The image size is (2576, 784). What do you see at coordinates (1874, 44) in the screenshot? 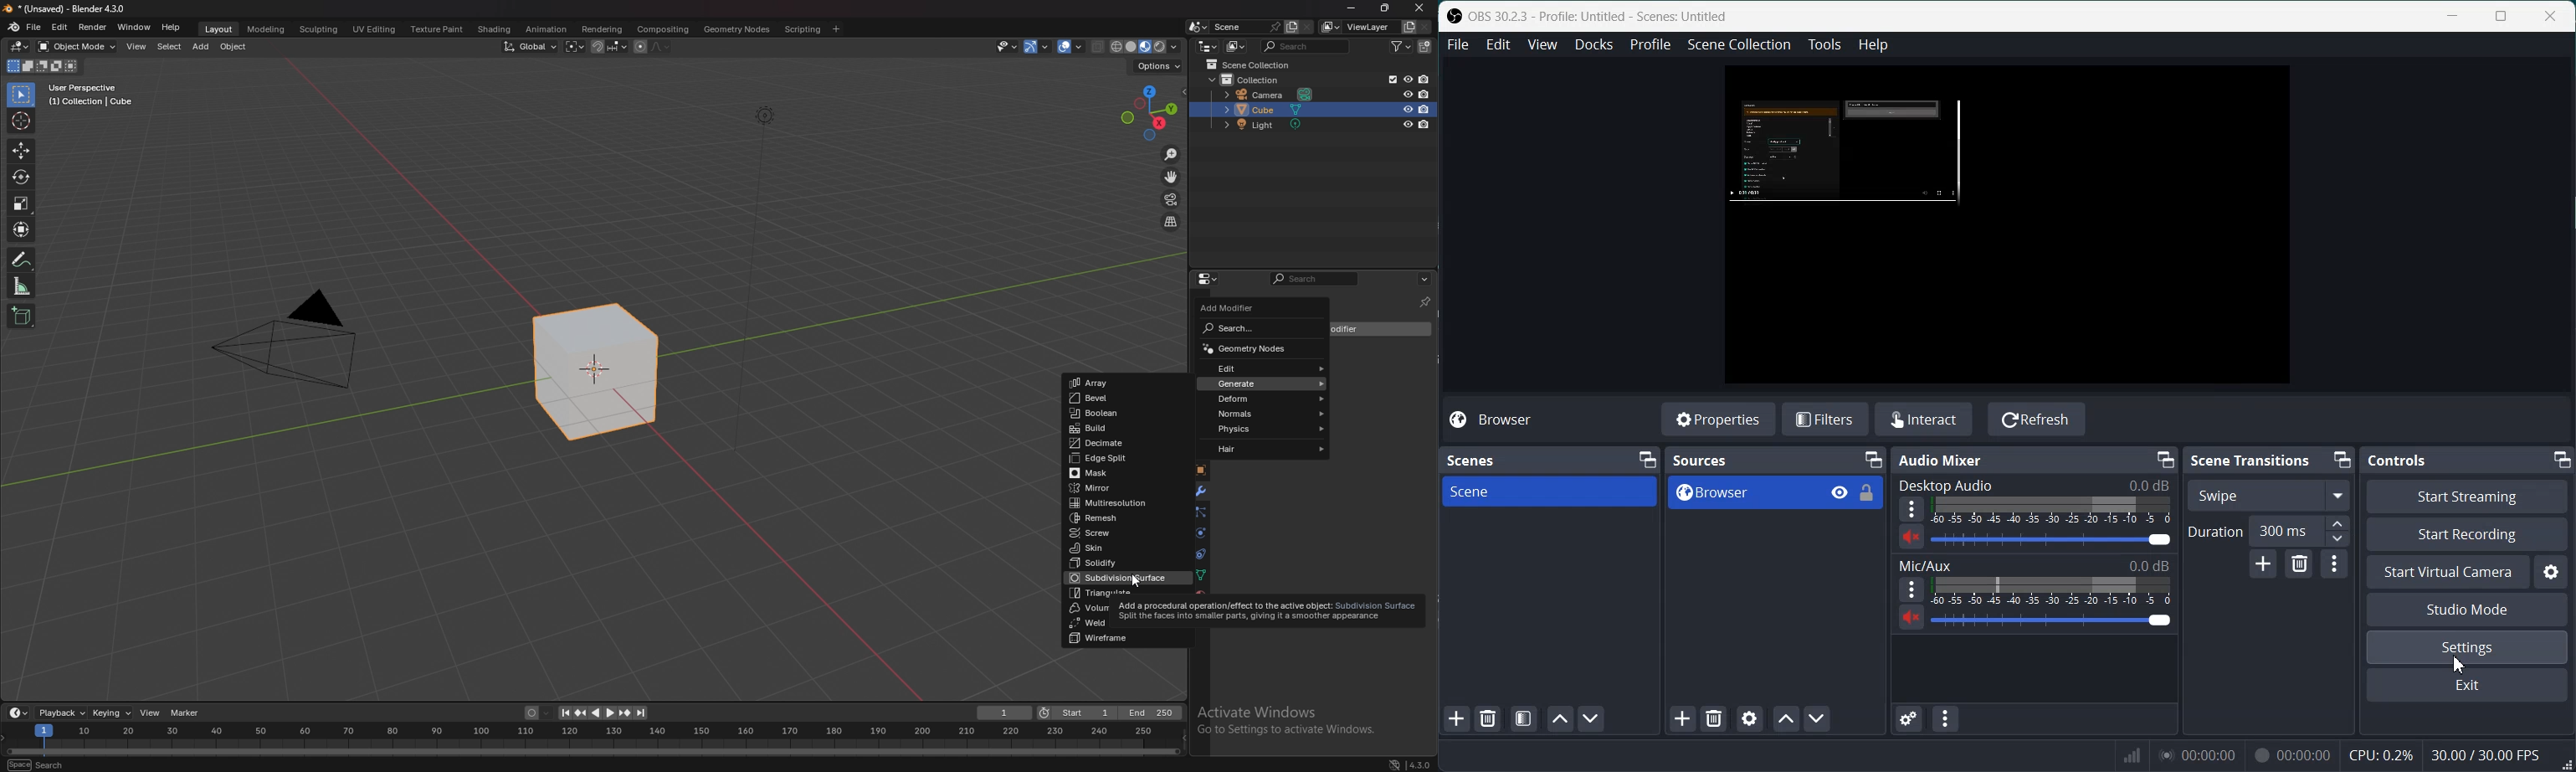
I see `Help` at bounding box center [1874, 44].